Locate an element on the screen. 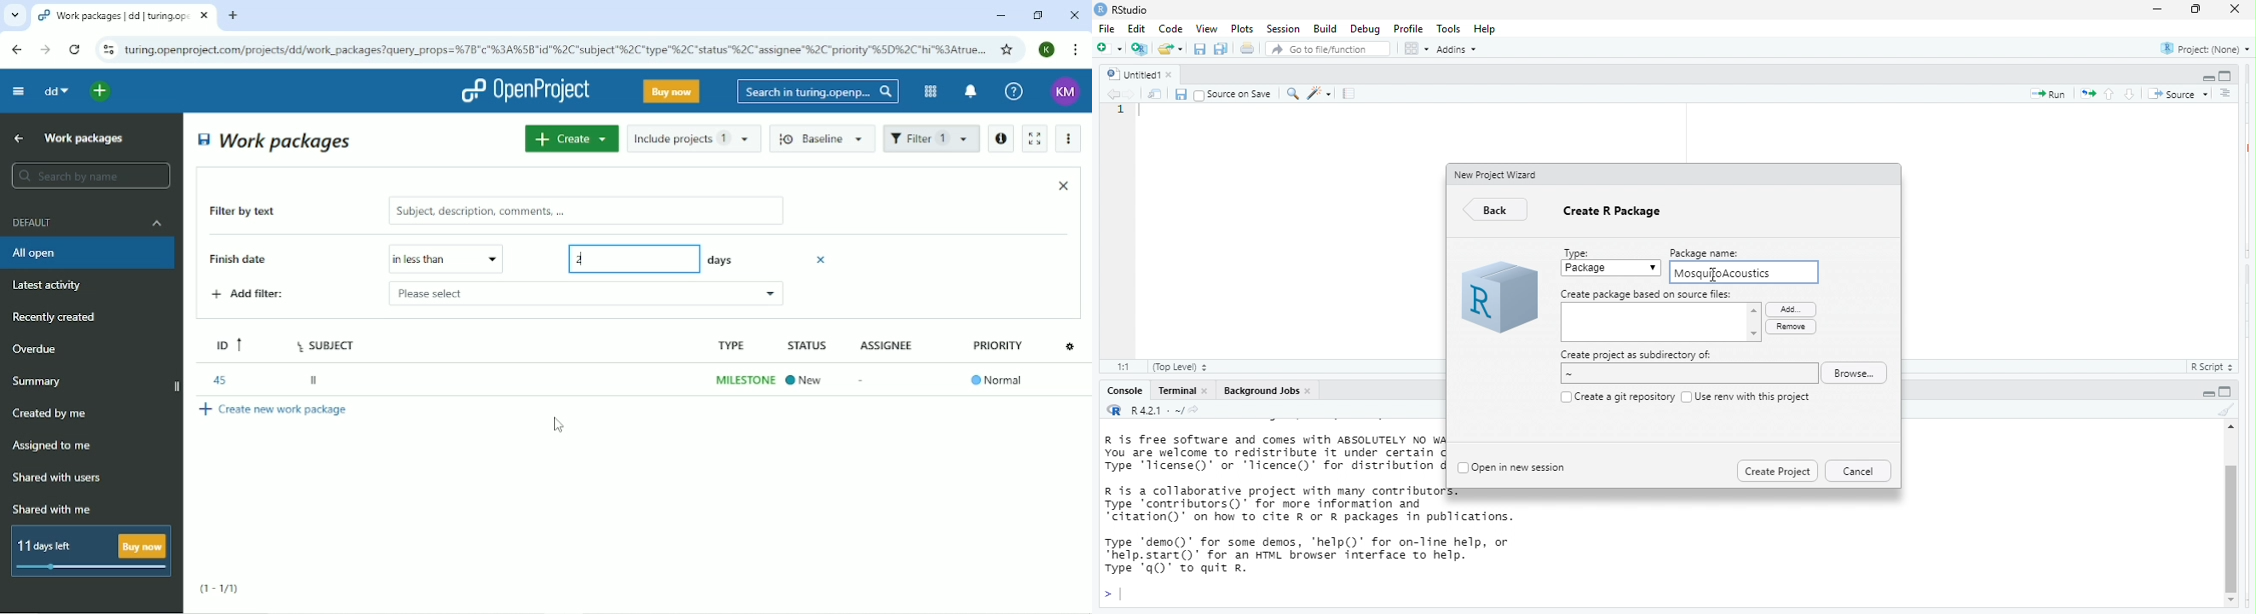 The image size is (2268, 616). Back is located at coordinates (1498, 211).